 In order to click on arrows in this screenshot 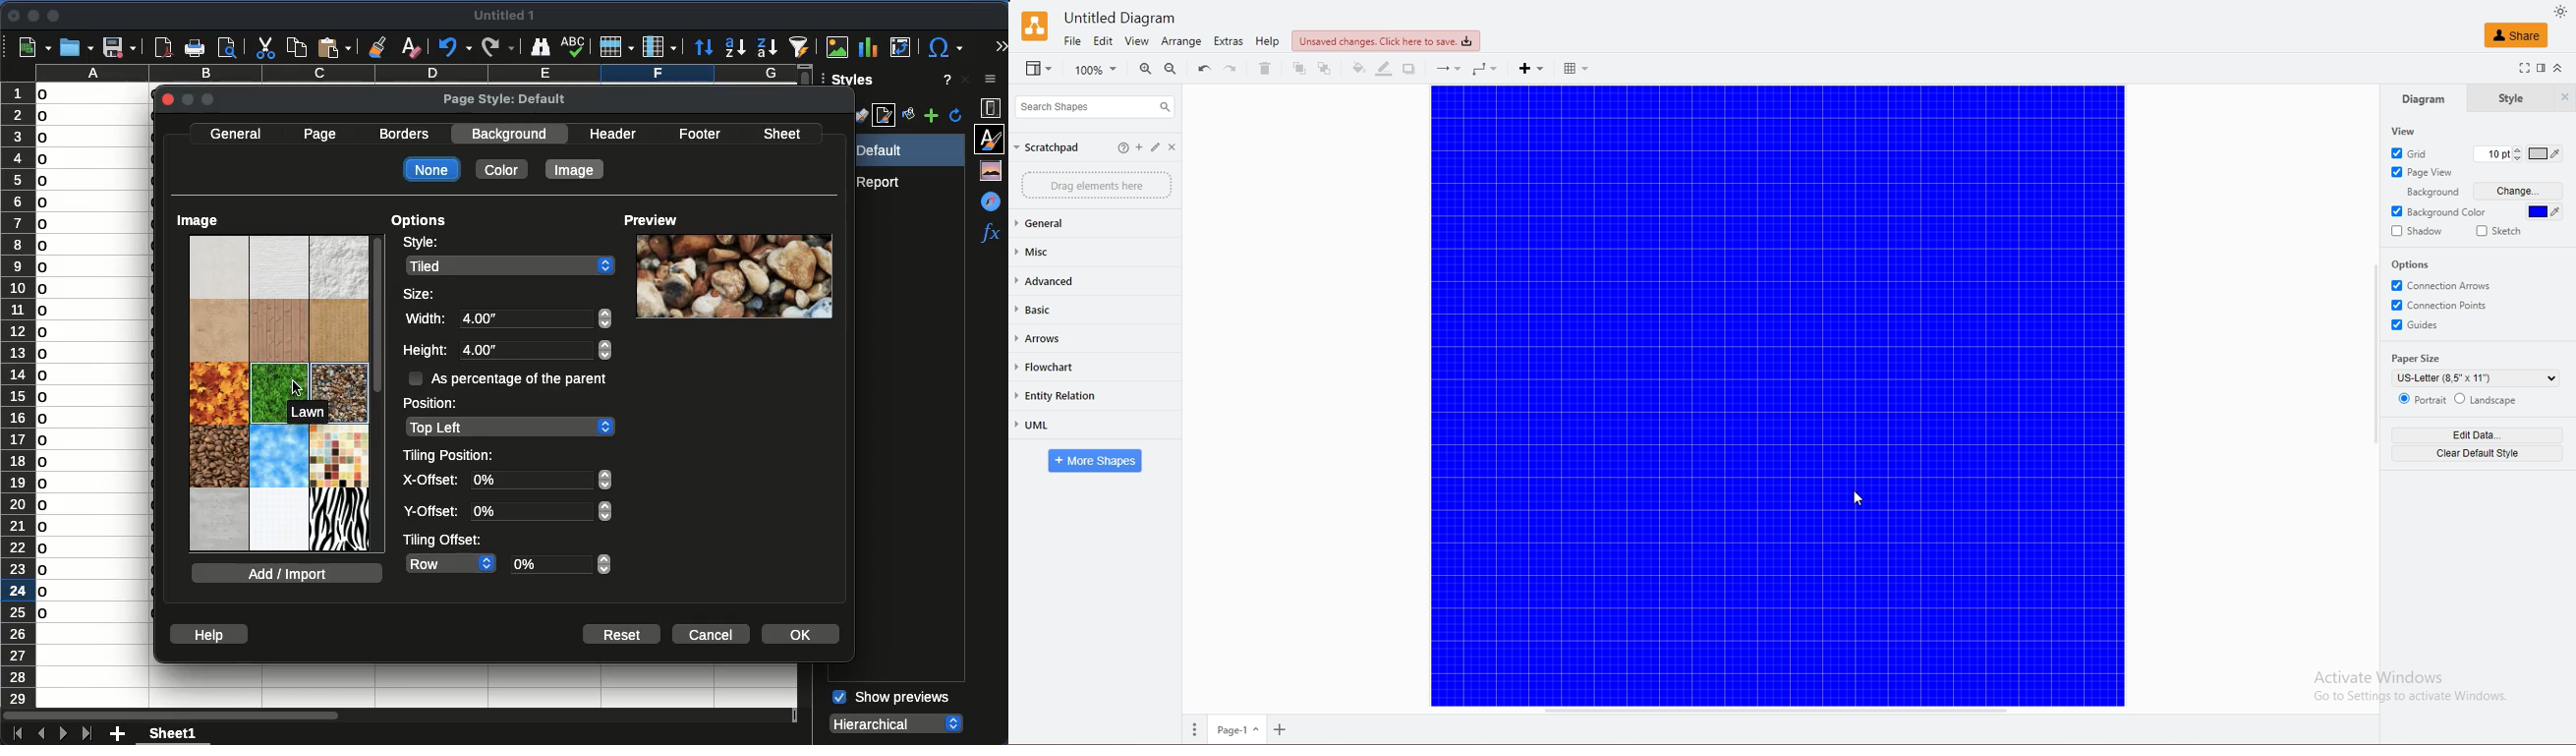, I will do `click(1070, 339)`.